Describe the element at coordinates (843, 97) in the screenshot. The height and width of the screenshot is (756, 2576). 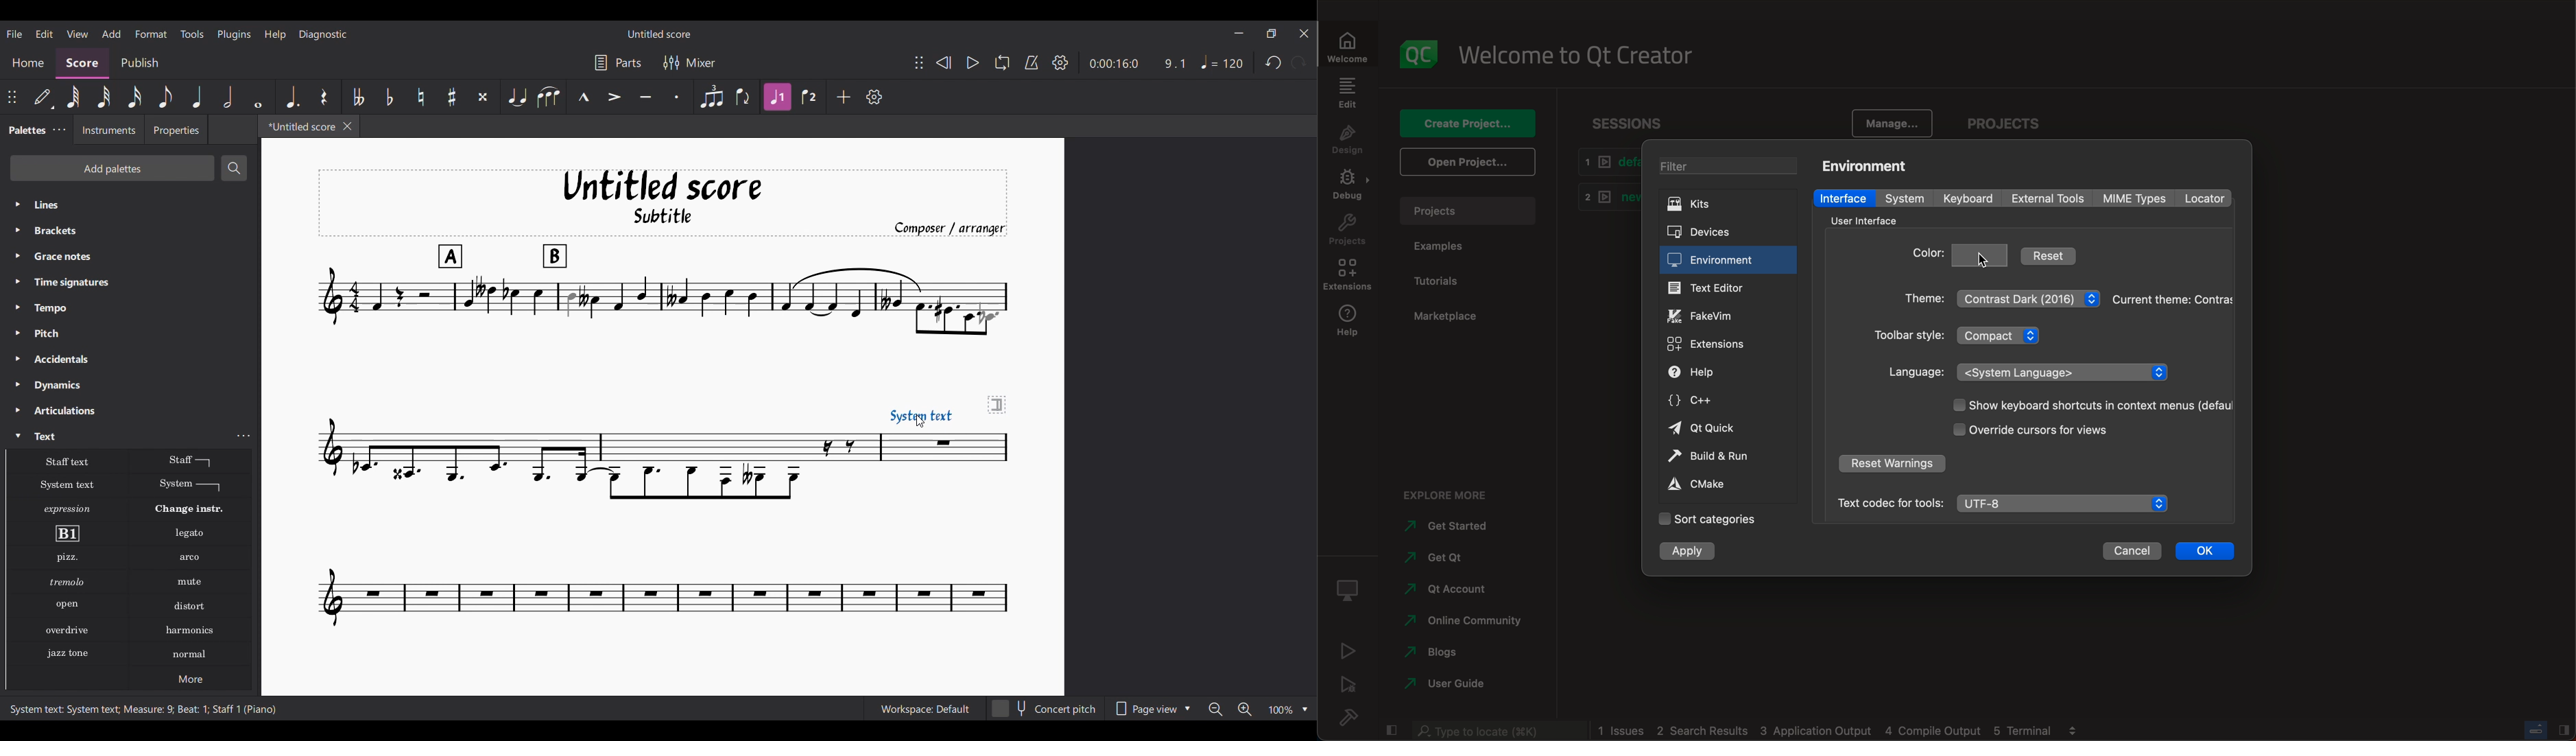
I see `Add` at that location.